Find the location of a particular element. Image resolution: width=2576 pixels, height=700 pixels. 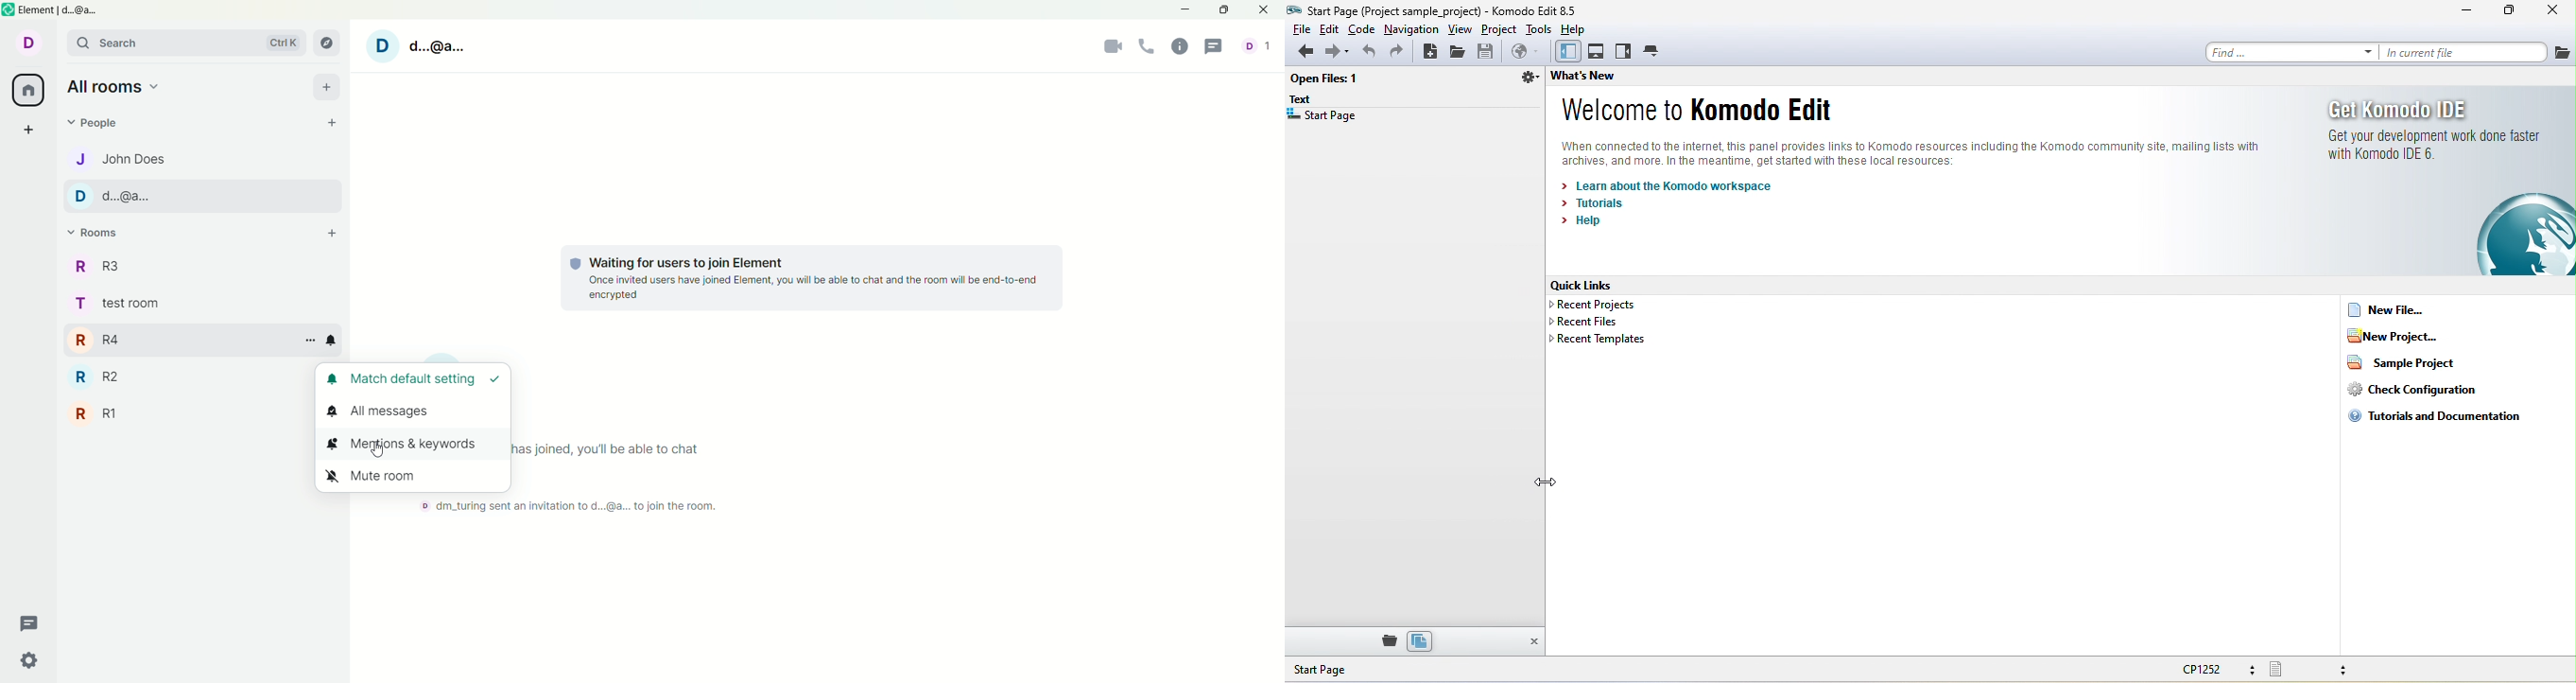

mentions and keywords is located at coordinates (413, 444).